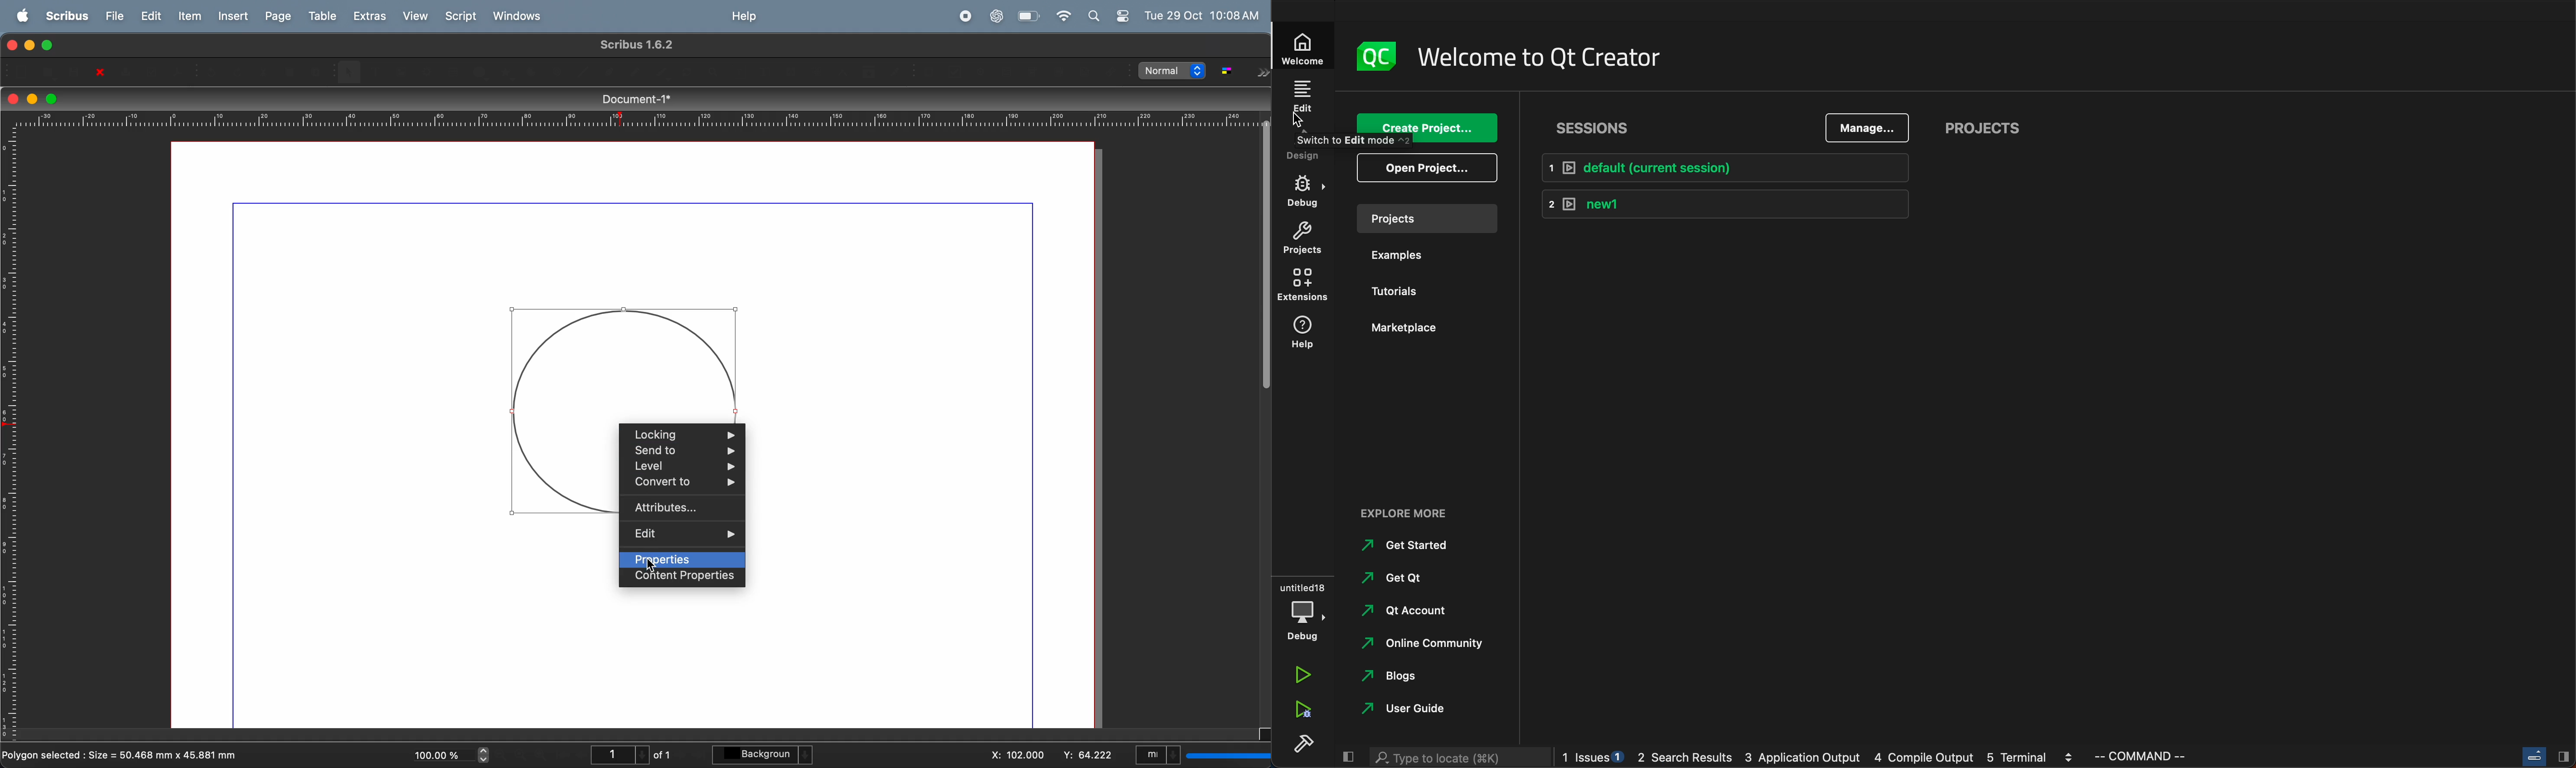  Describe the element at coordinates (1423, 642) in the screenshot. I see `community` at that location.